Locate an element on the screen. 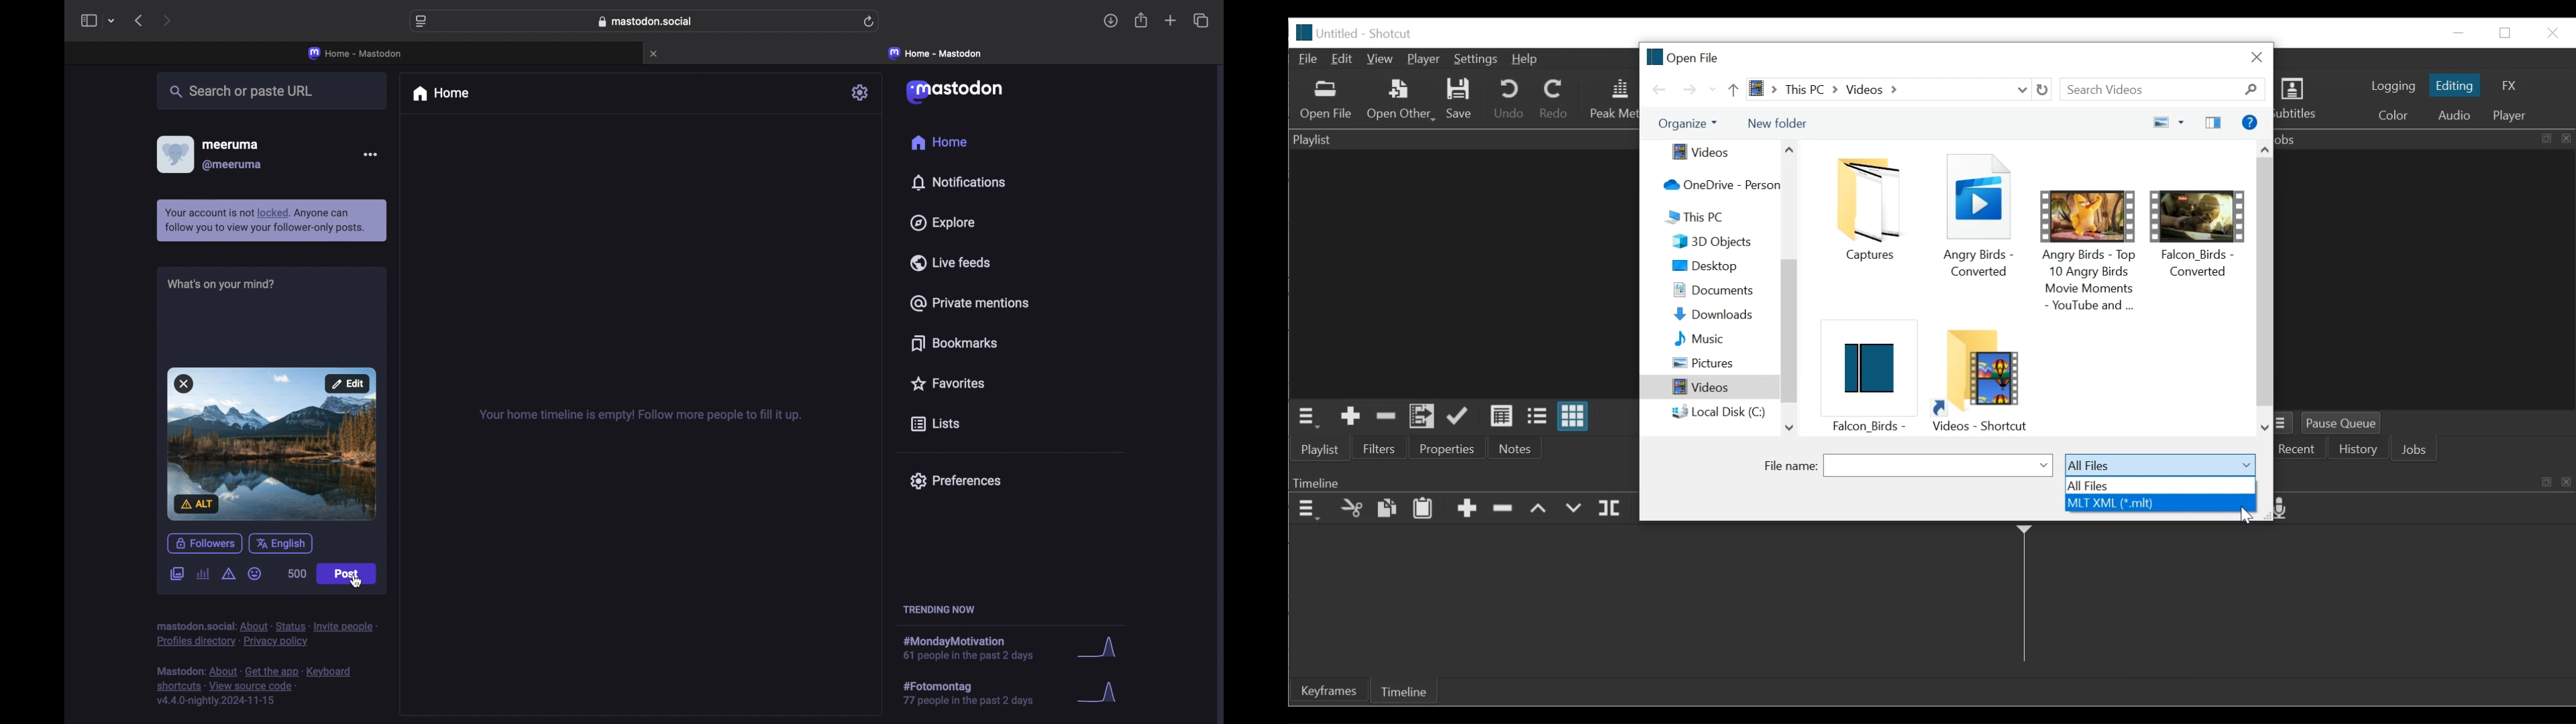  Documents is located at coordinates (1722, 292).